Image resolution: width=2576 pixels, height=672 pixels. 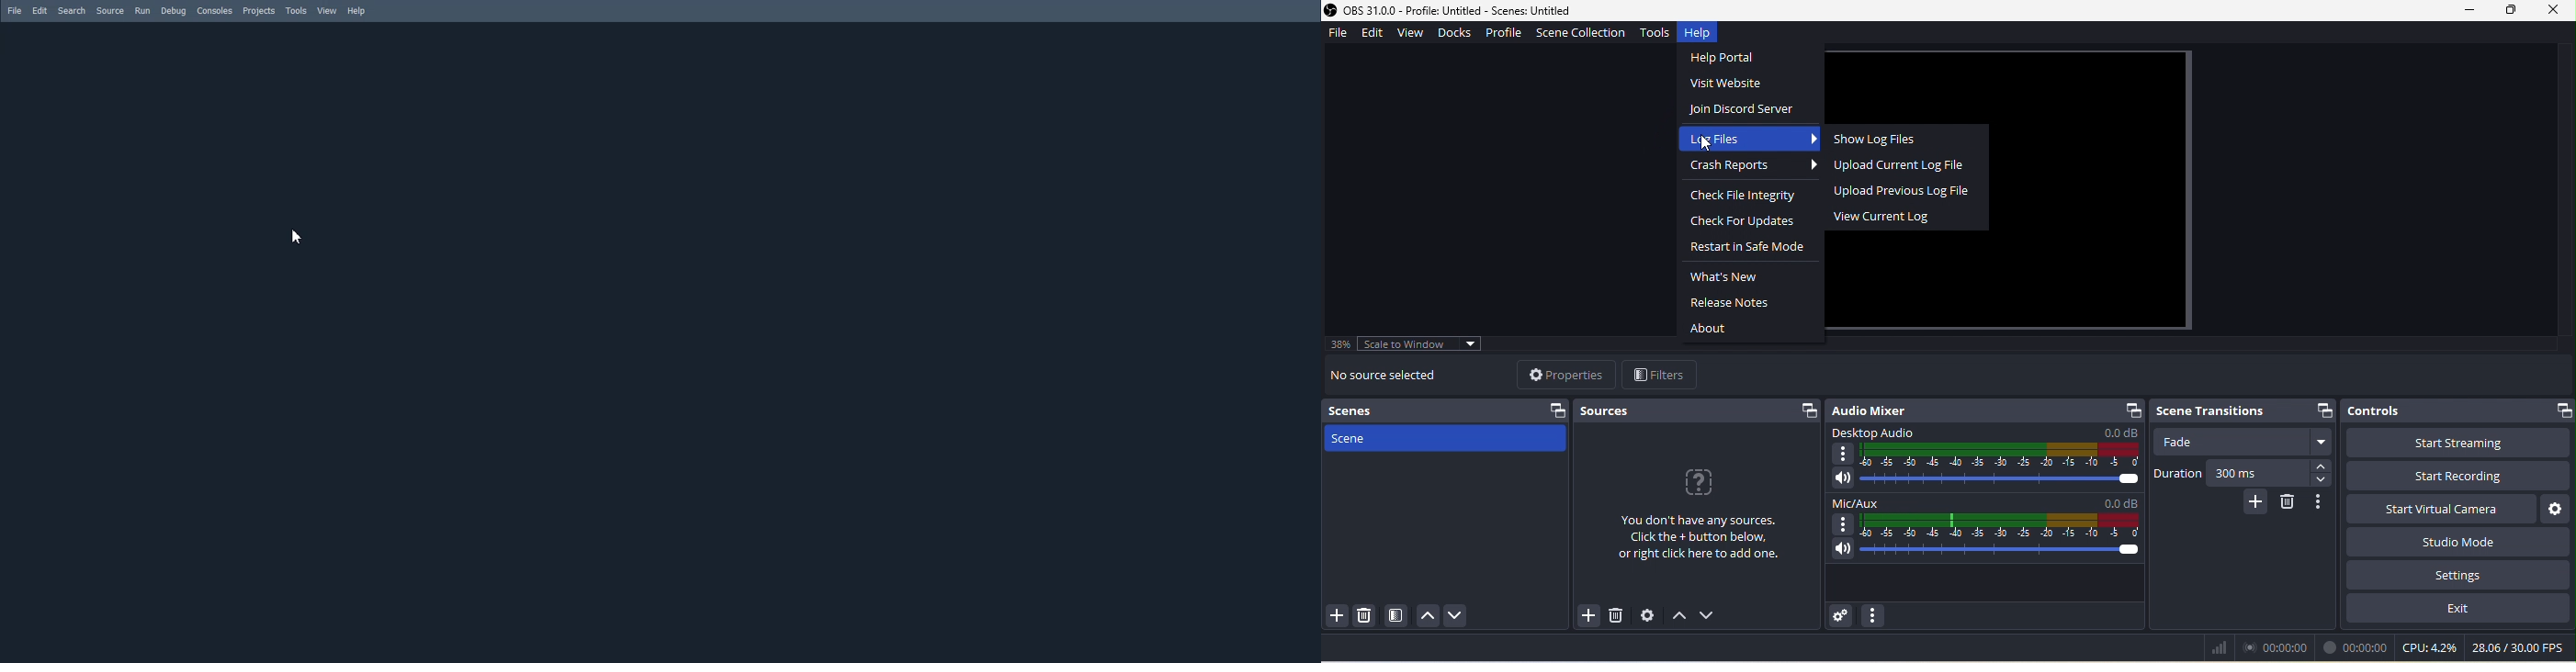 What do you see at coordinates (1740, 223) in the screenshot?
I see `check for updates` at bounding box center [1740, 223].